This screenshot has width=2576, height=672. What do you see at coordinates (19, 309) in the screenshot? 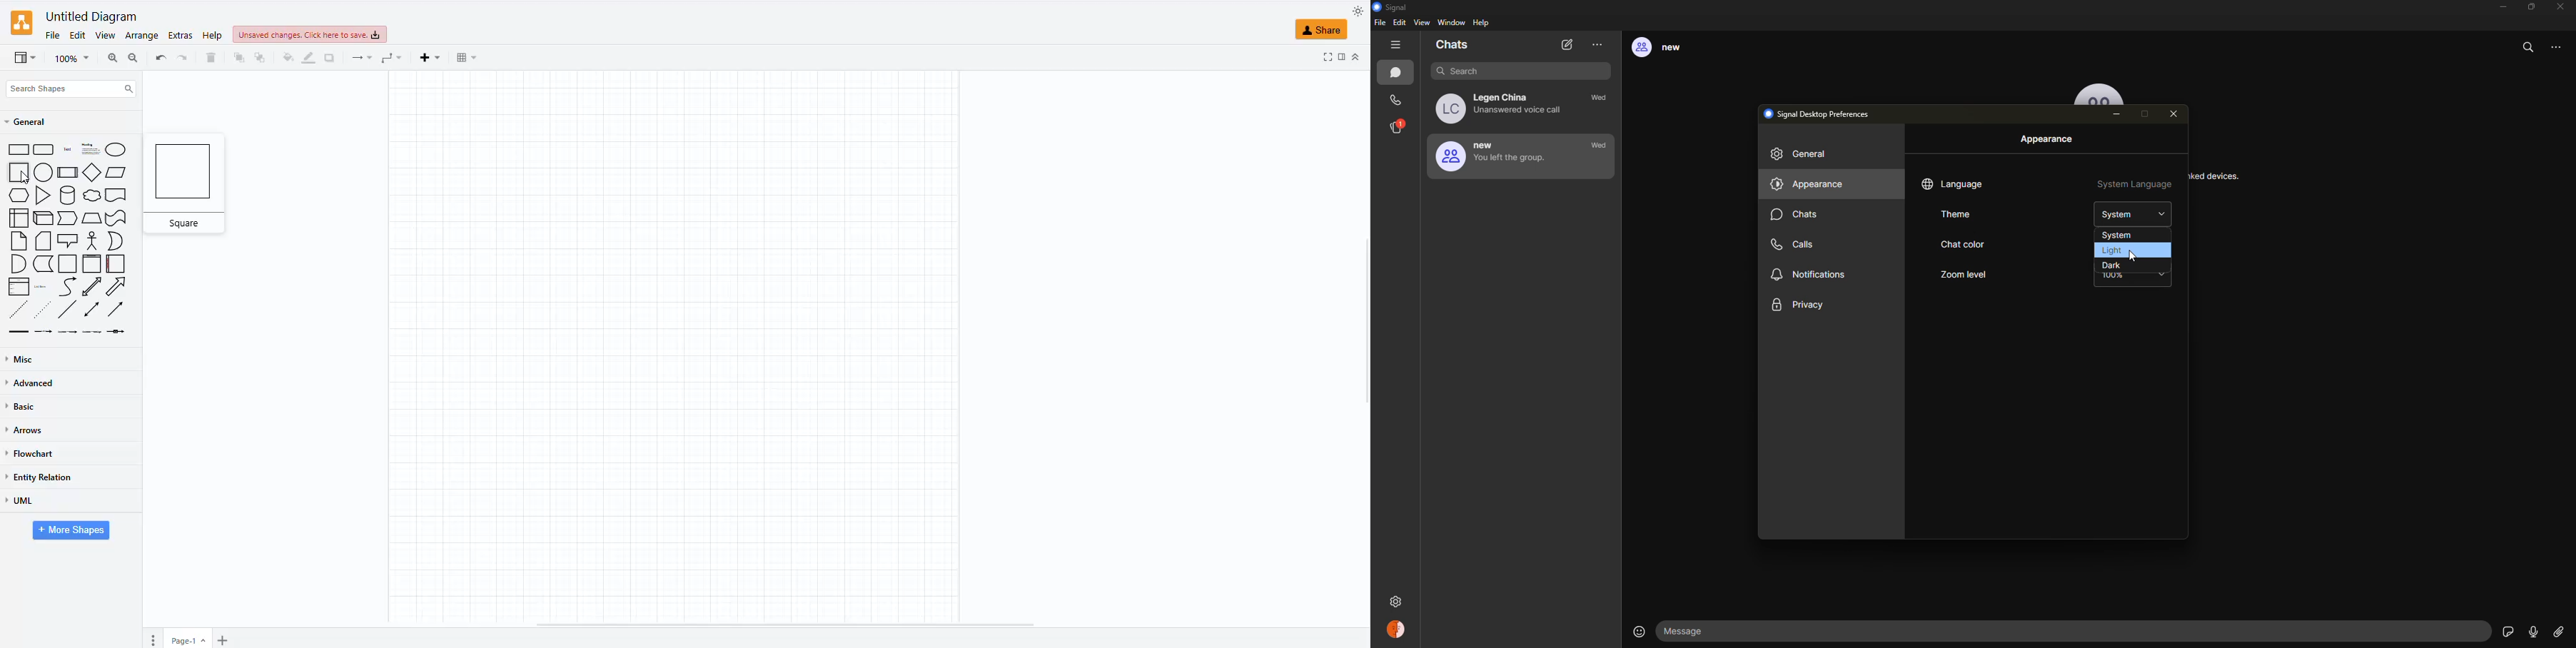
I see `dashed line` at bounding box center [19, 309].